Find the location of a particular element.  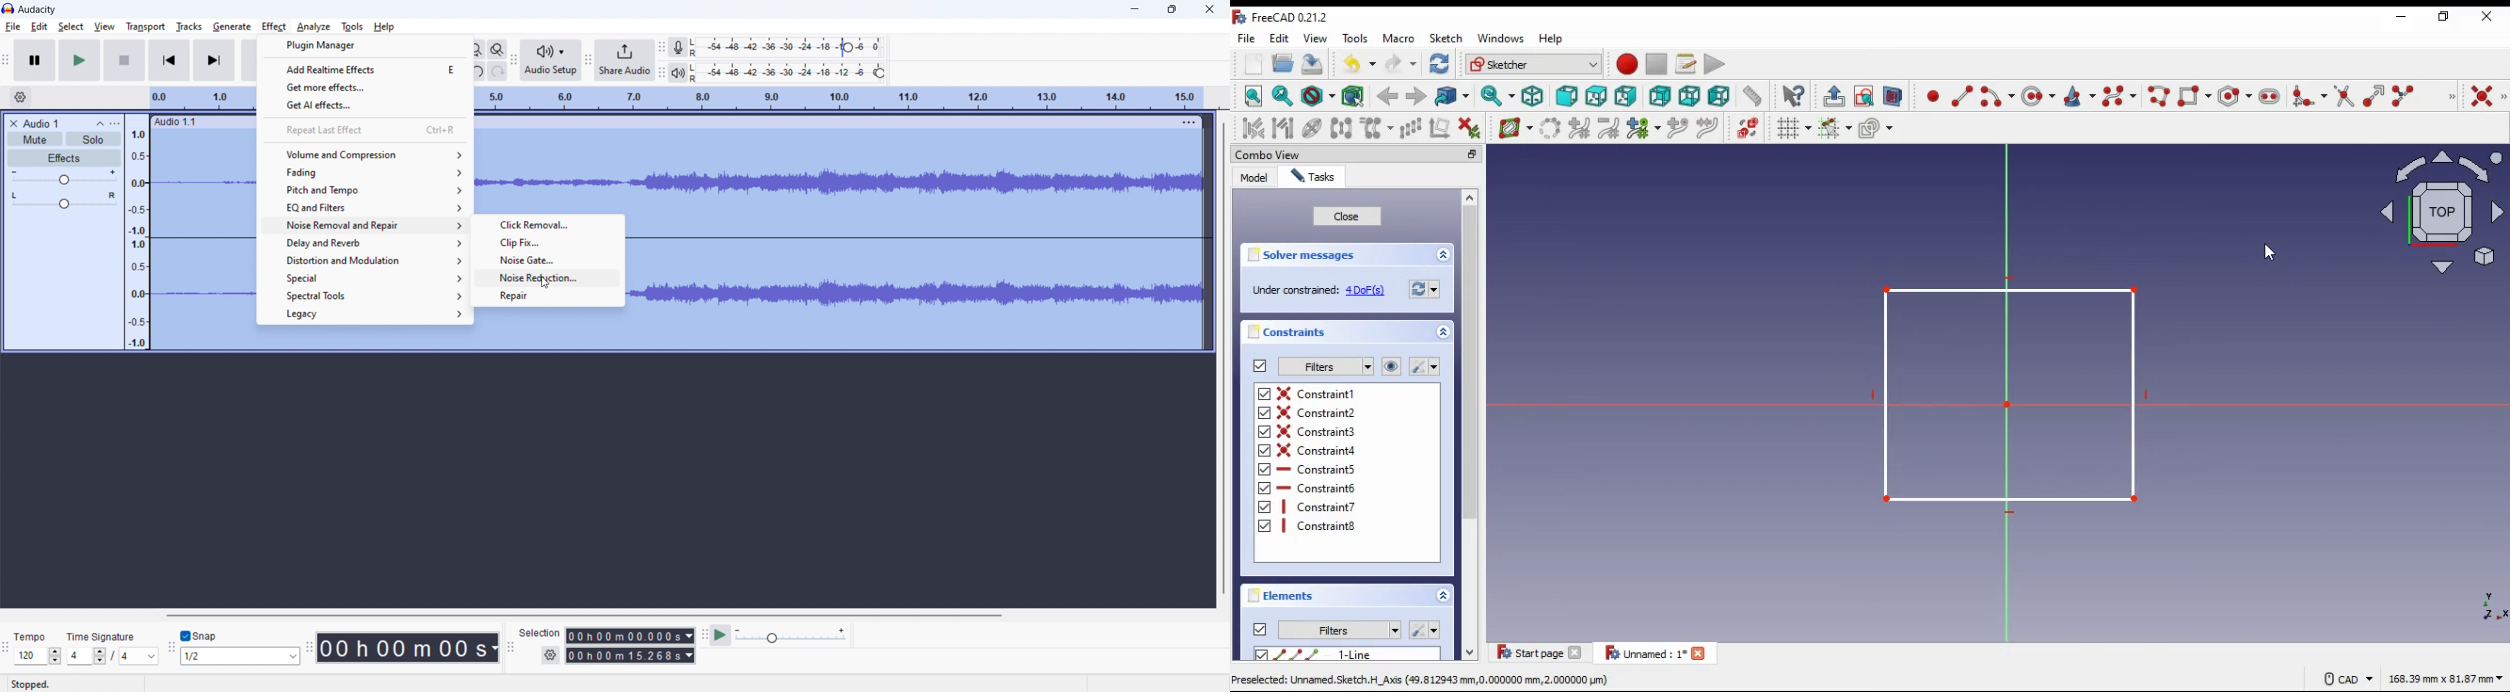

trim edge is located at coordinates (2344, 95).